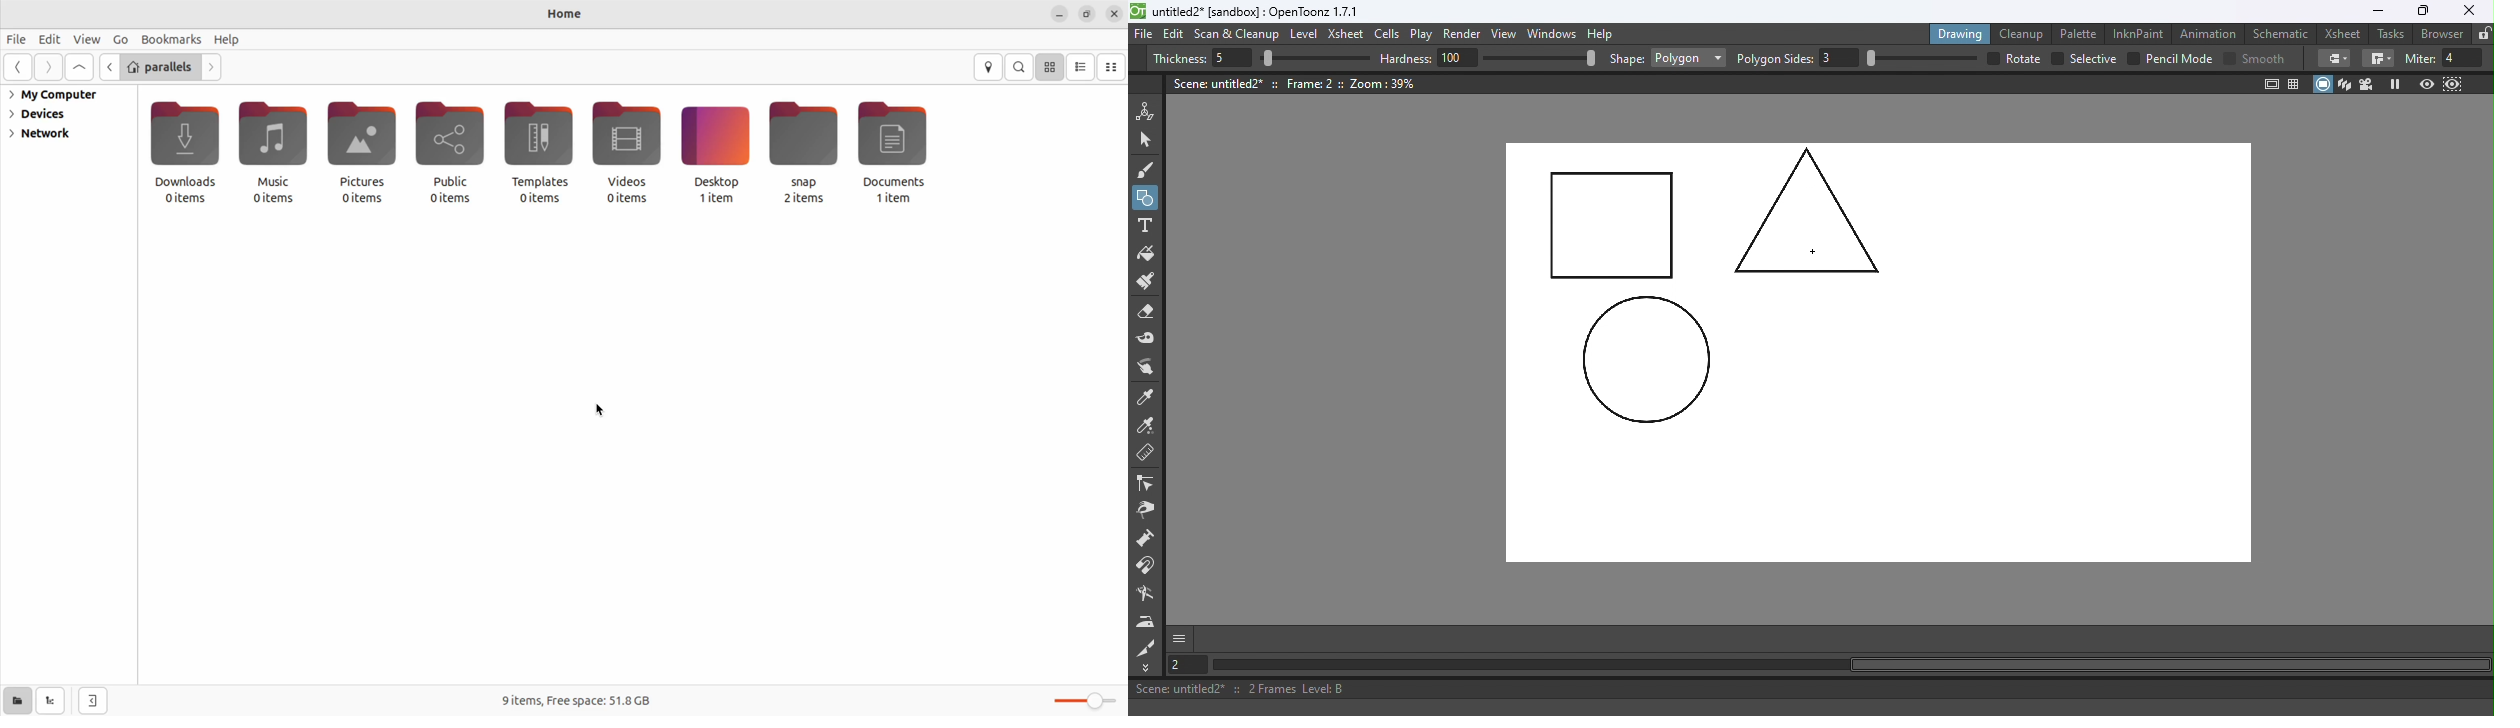 The image size is (2520, 728). What do you see at coordinates (2454, 84) in the screenshot?
I see `Sub-Camera view` at bounding box center [2454, 84].